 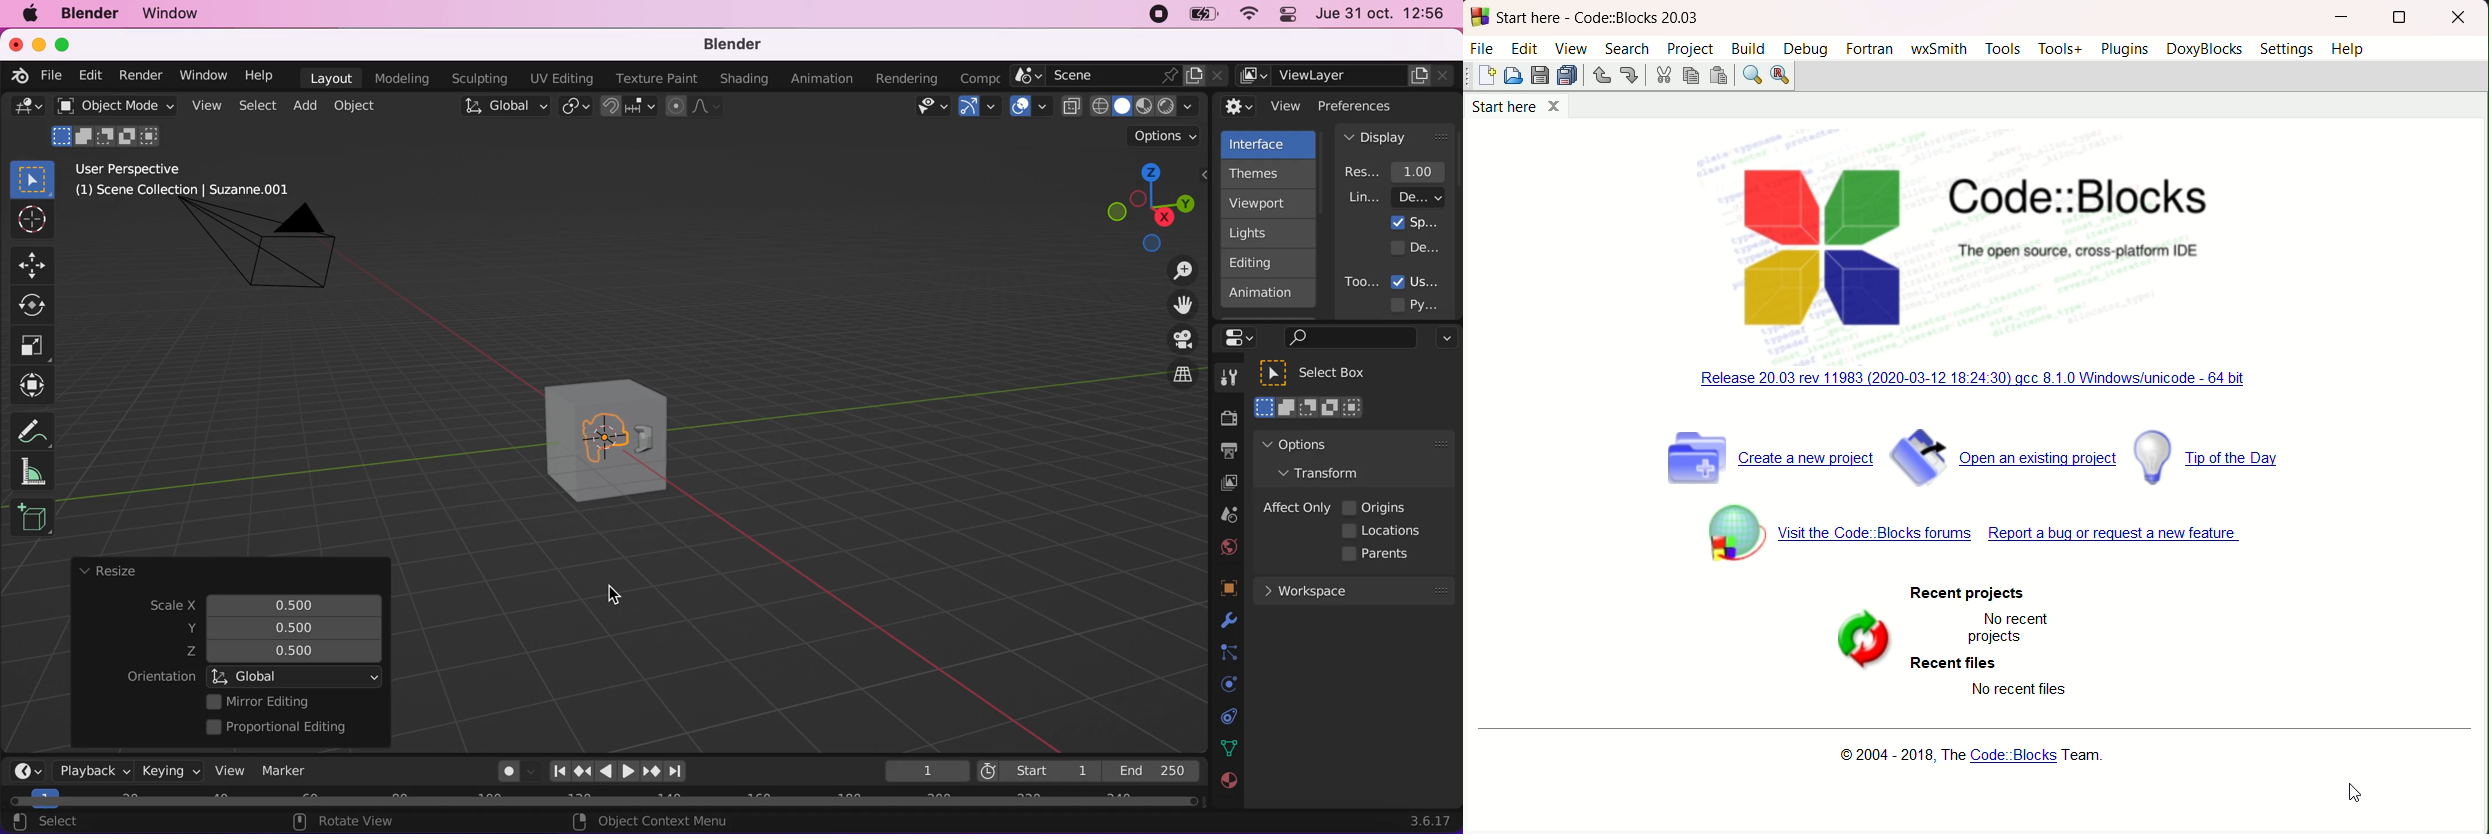 What do you see at coordinates (2206, 50) in the screenshot?
I see `doxyblocks` at bounding box center [2206, 50].